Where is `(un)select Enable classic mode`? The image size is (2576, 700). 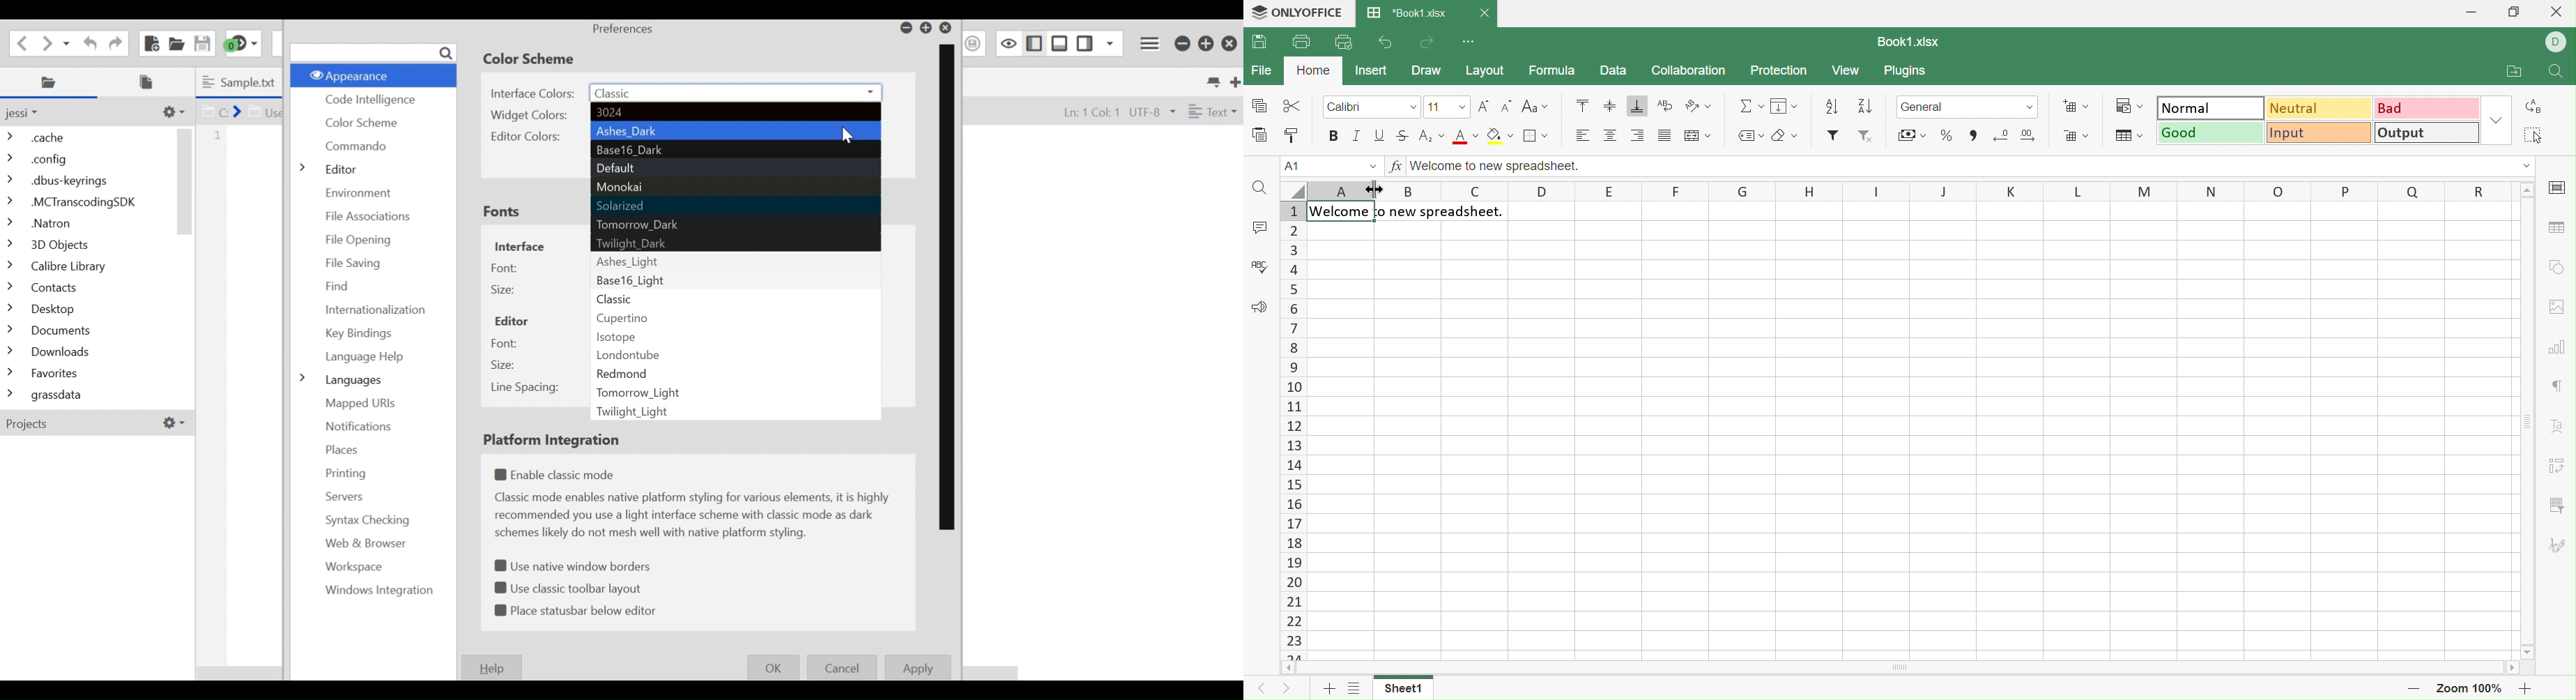
(un)select Enable classic mode is located at coordinates (559, 475).